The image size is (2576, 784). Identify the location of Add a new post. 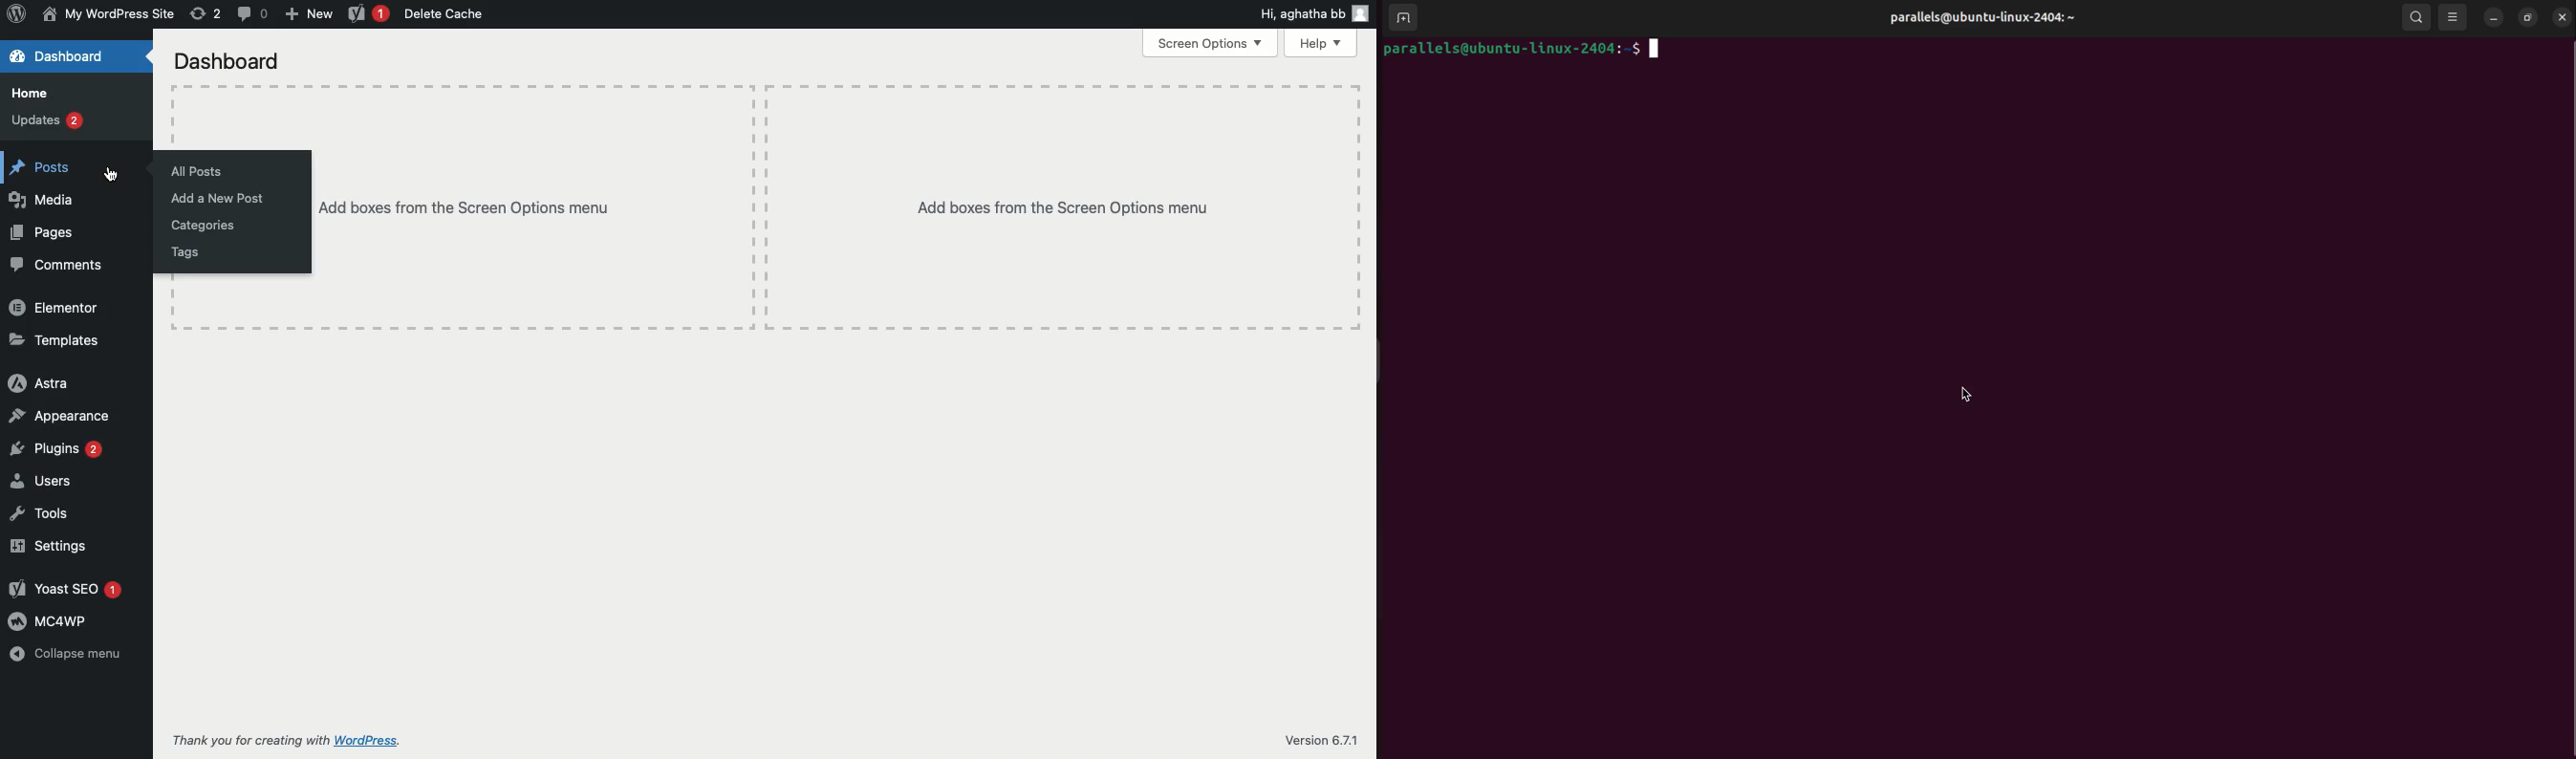
(219, 199).